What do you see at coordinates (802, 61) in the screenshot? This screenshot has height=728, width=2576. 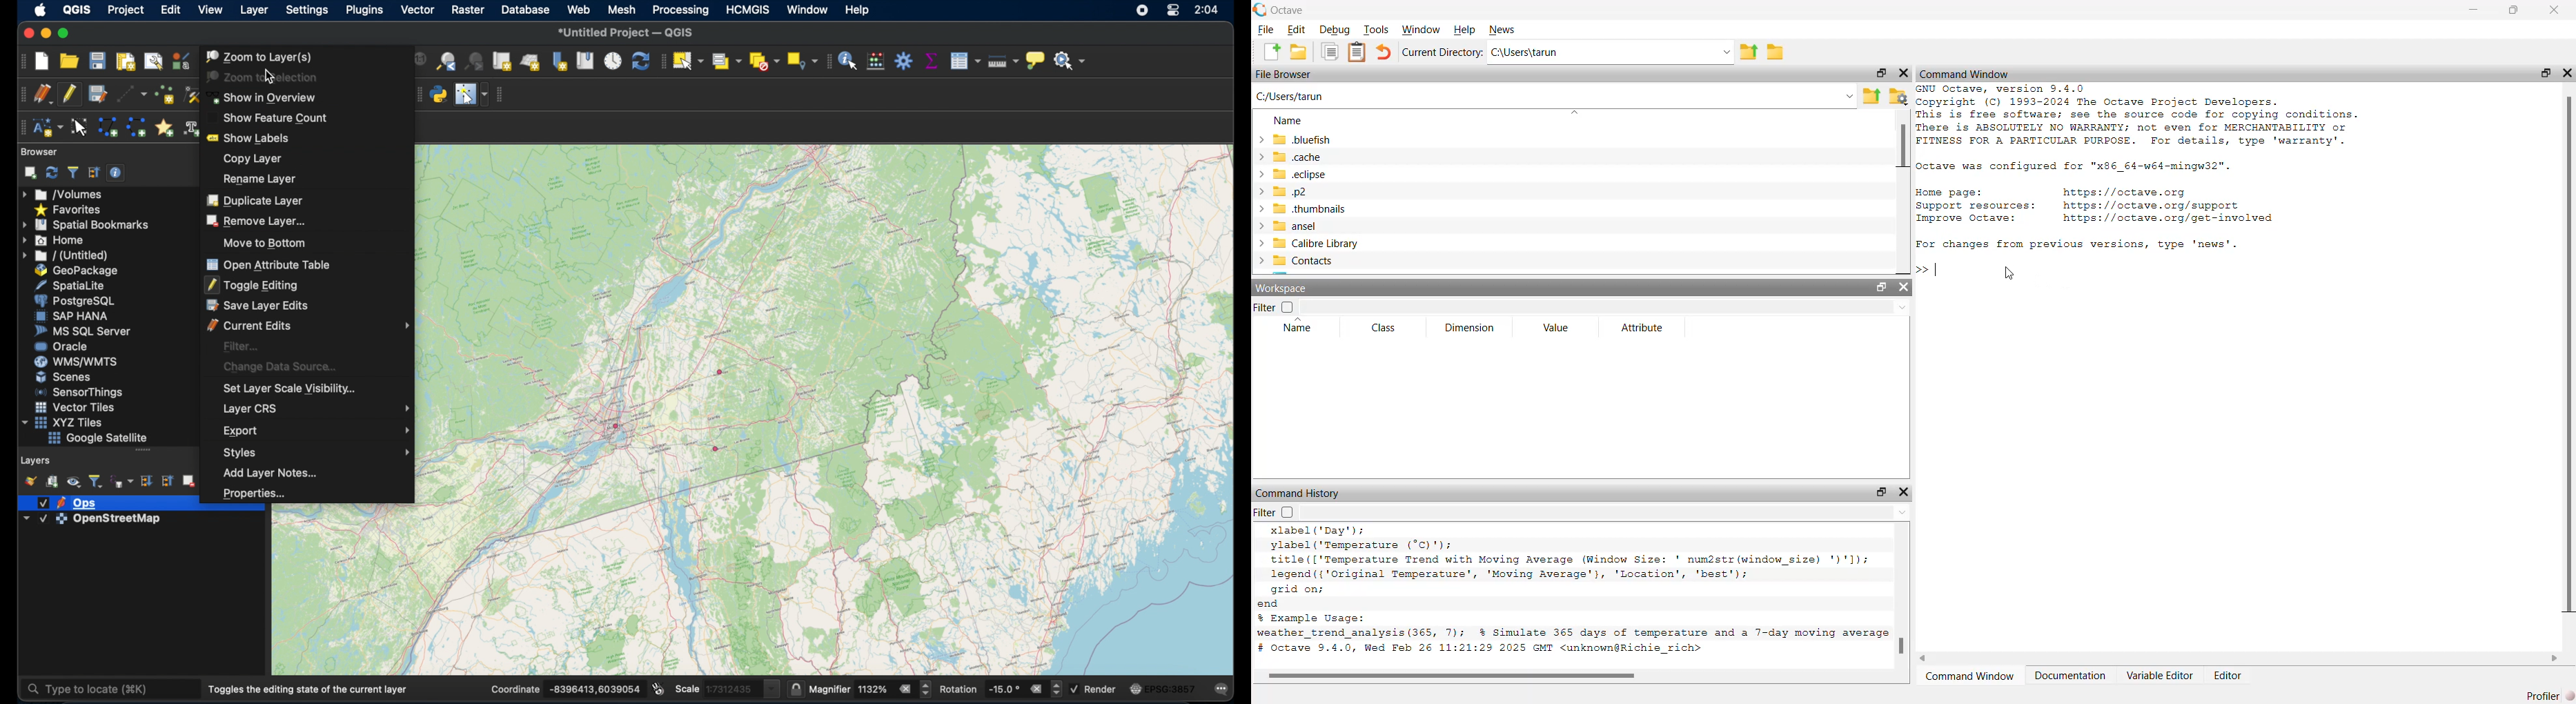 I see `select key location` at bounding box center [802, 61].